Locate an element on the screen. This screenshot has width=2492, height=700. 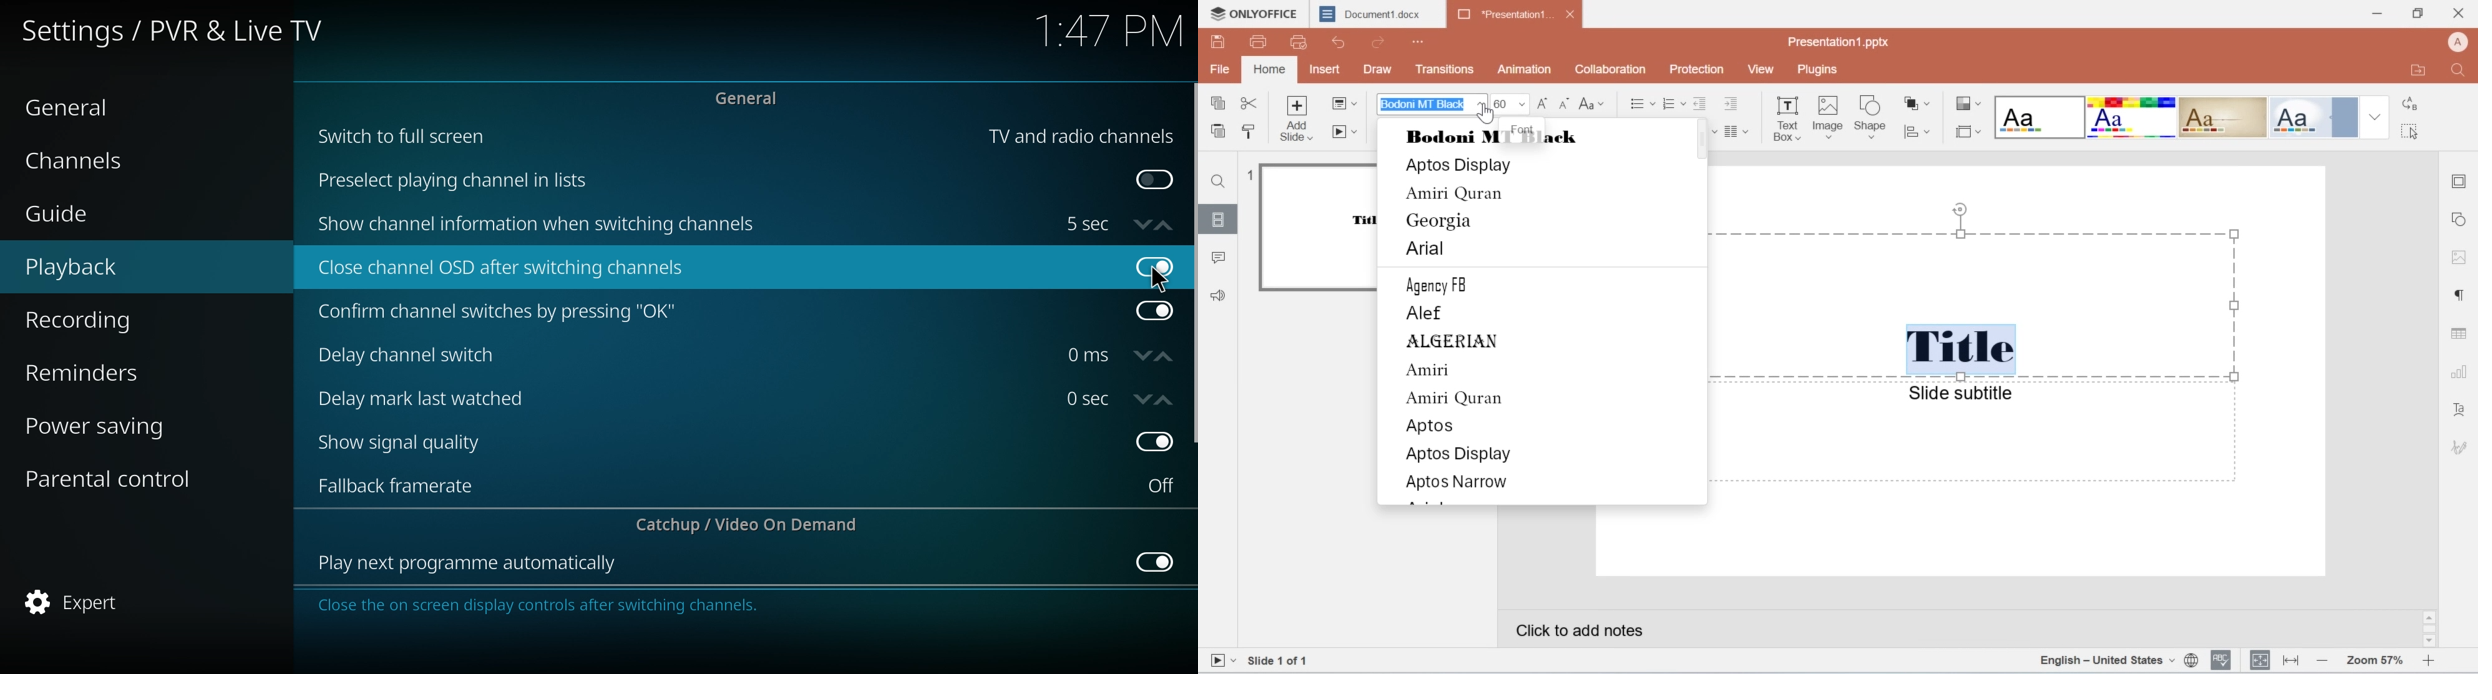
slides is located at coordinates (1219, 222).